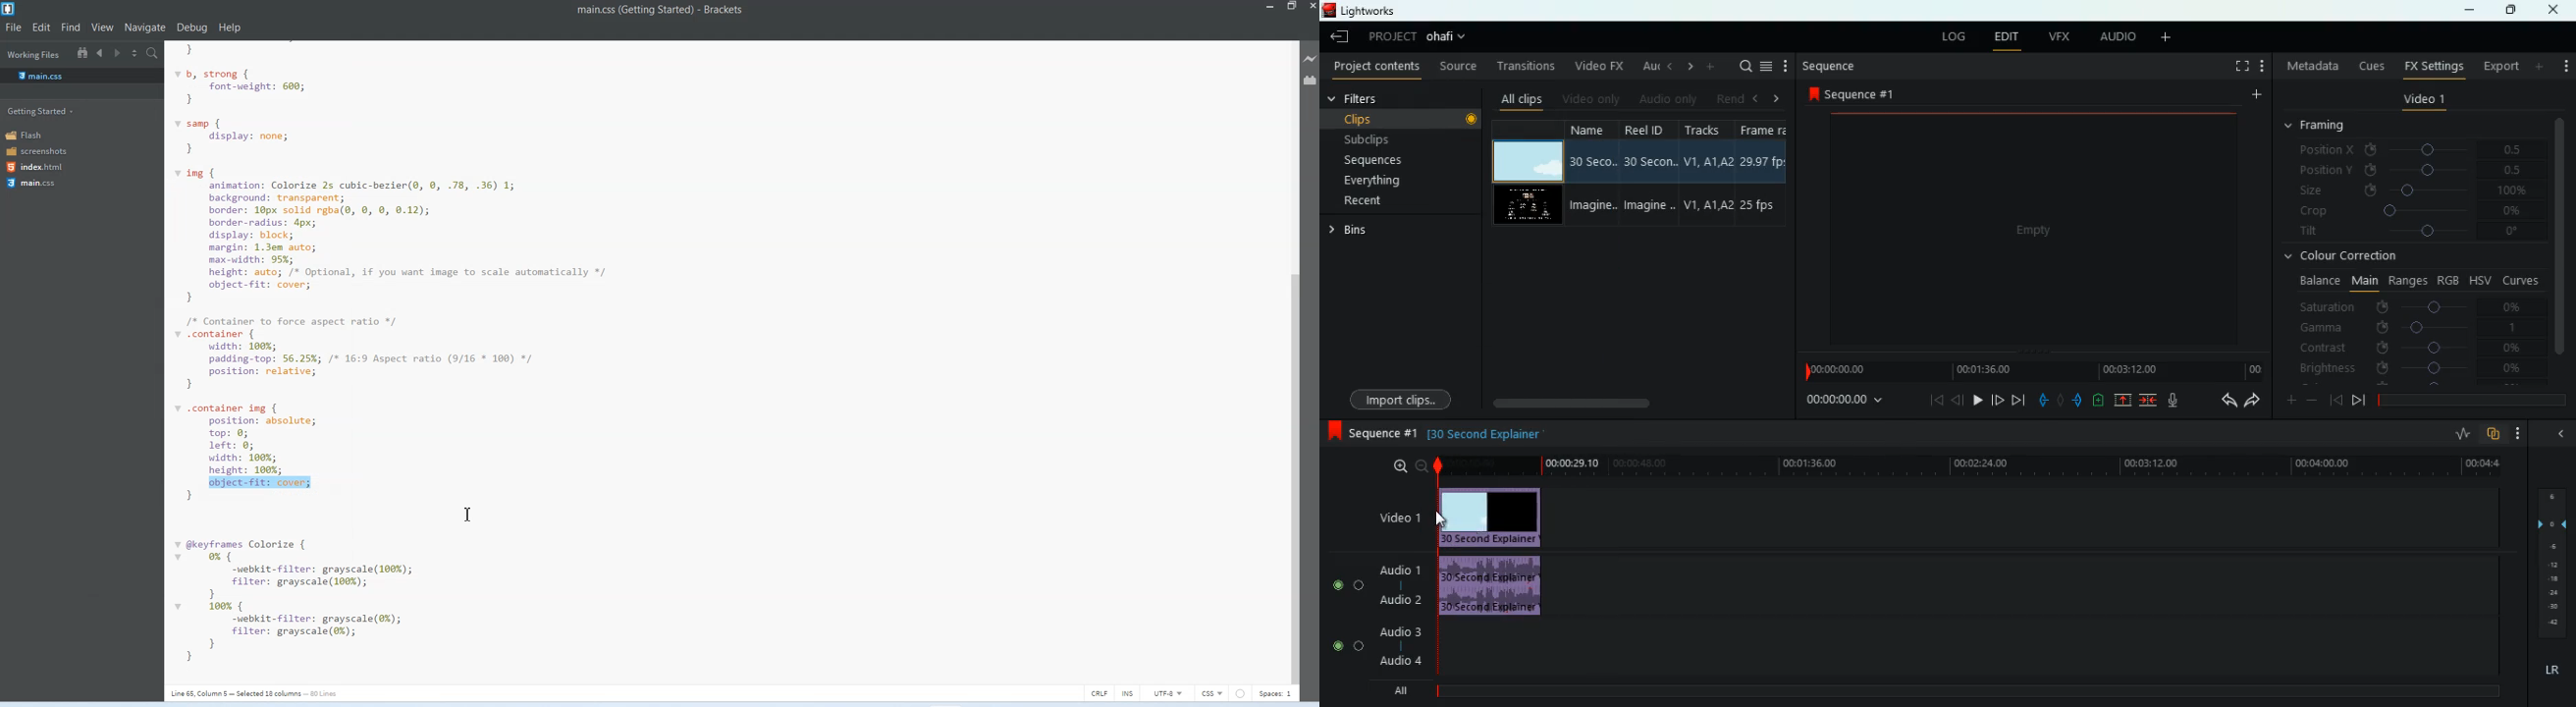 This screenshot has width=2576, height=728. What do you see at coordinates (2565, 65) in the screenshot?
I see `add` at bounding box center [2565, 65].